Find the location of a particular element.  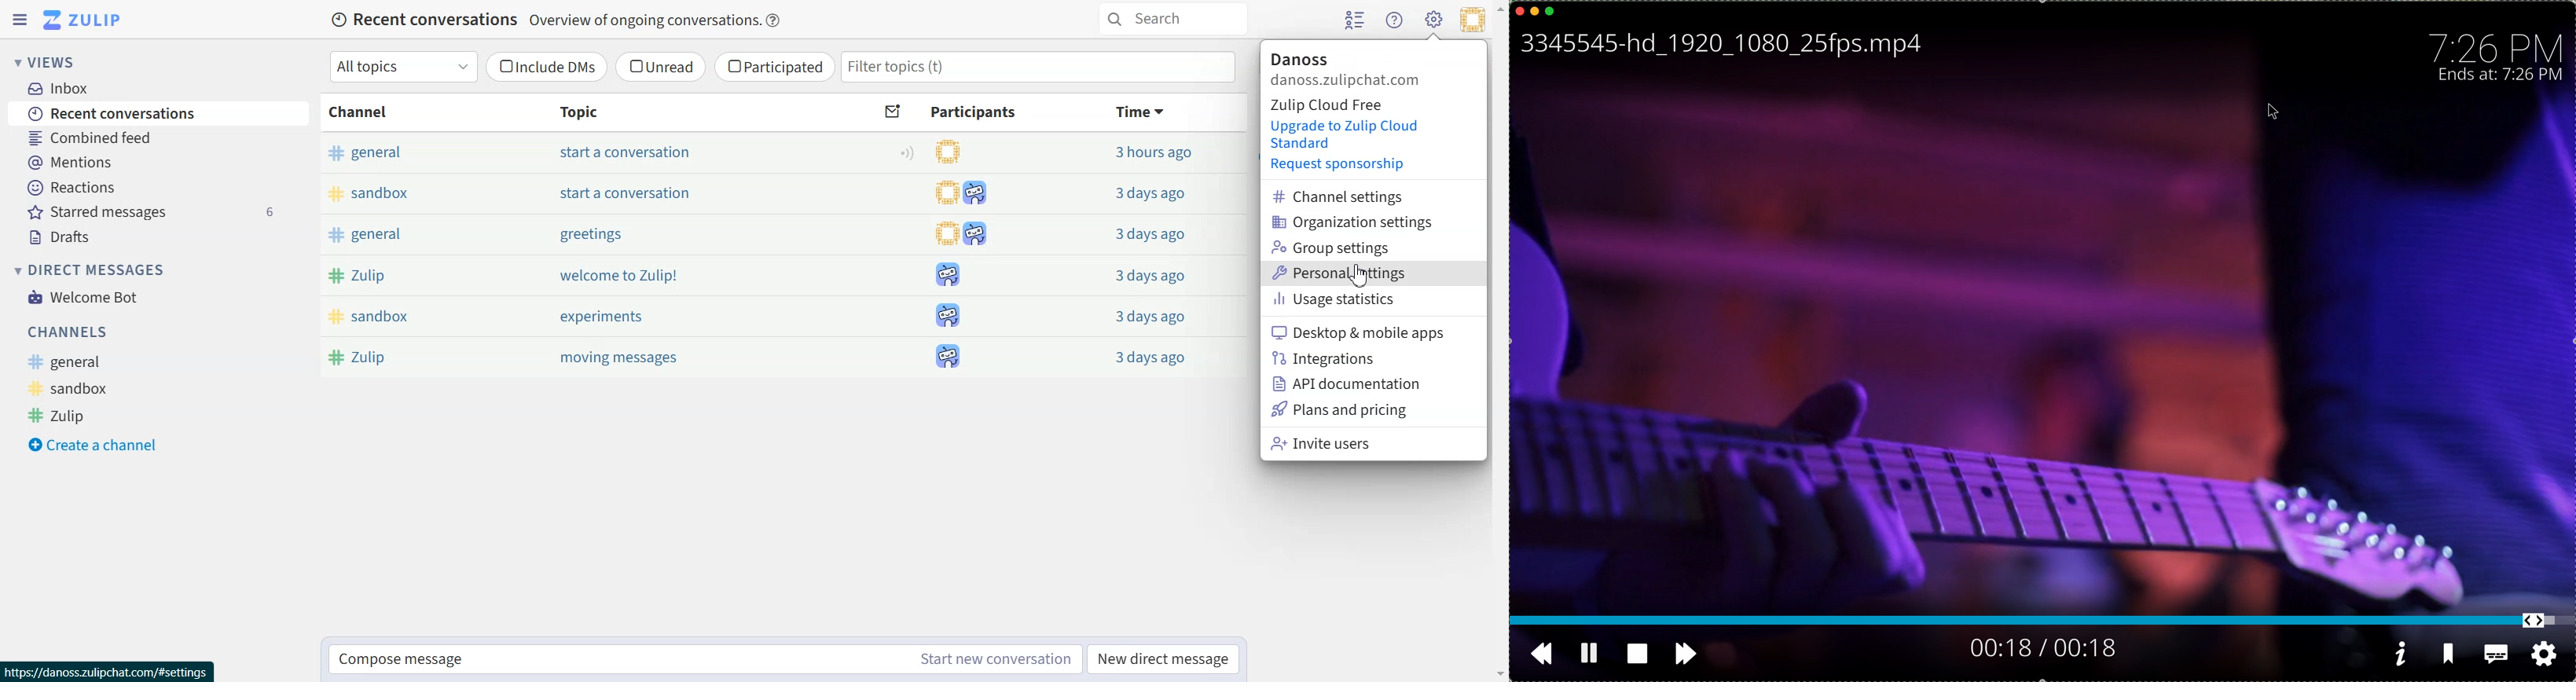

Search is located at coordinates (1175, 20).